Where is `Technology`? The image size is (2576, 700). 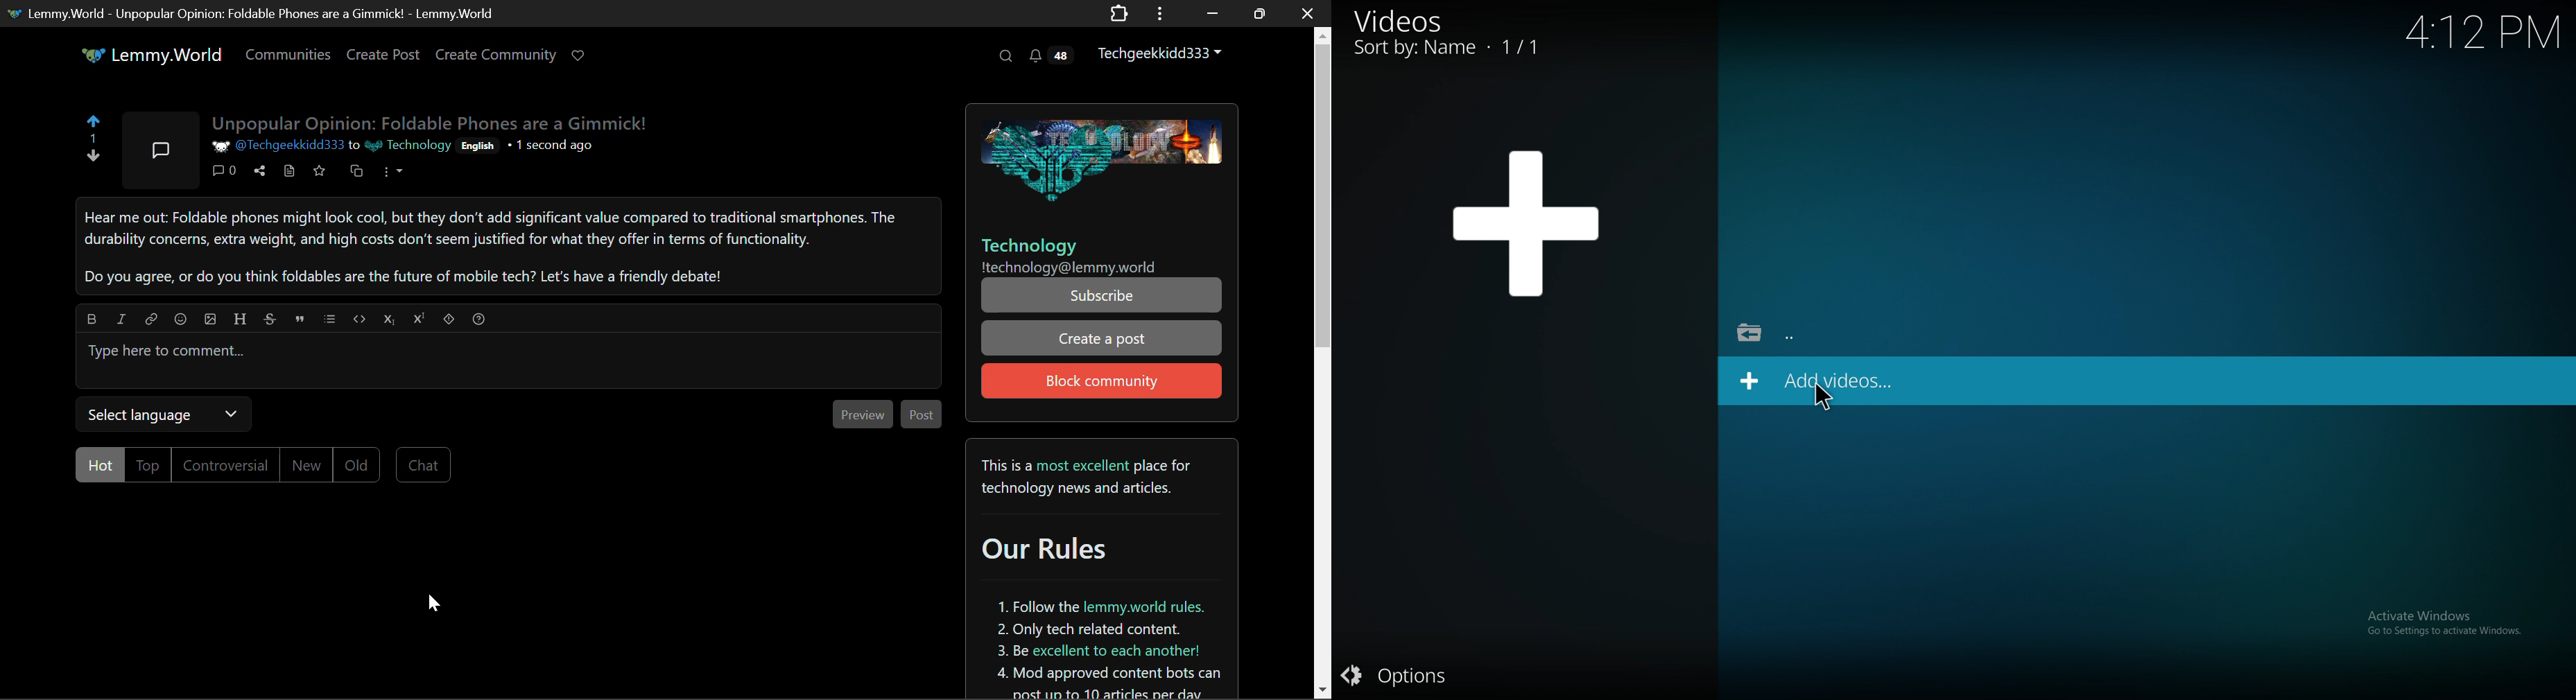
Technology is located at coordinates (1044, 245).